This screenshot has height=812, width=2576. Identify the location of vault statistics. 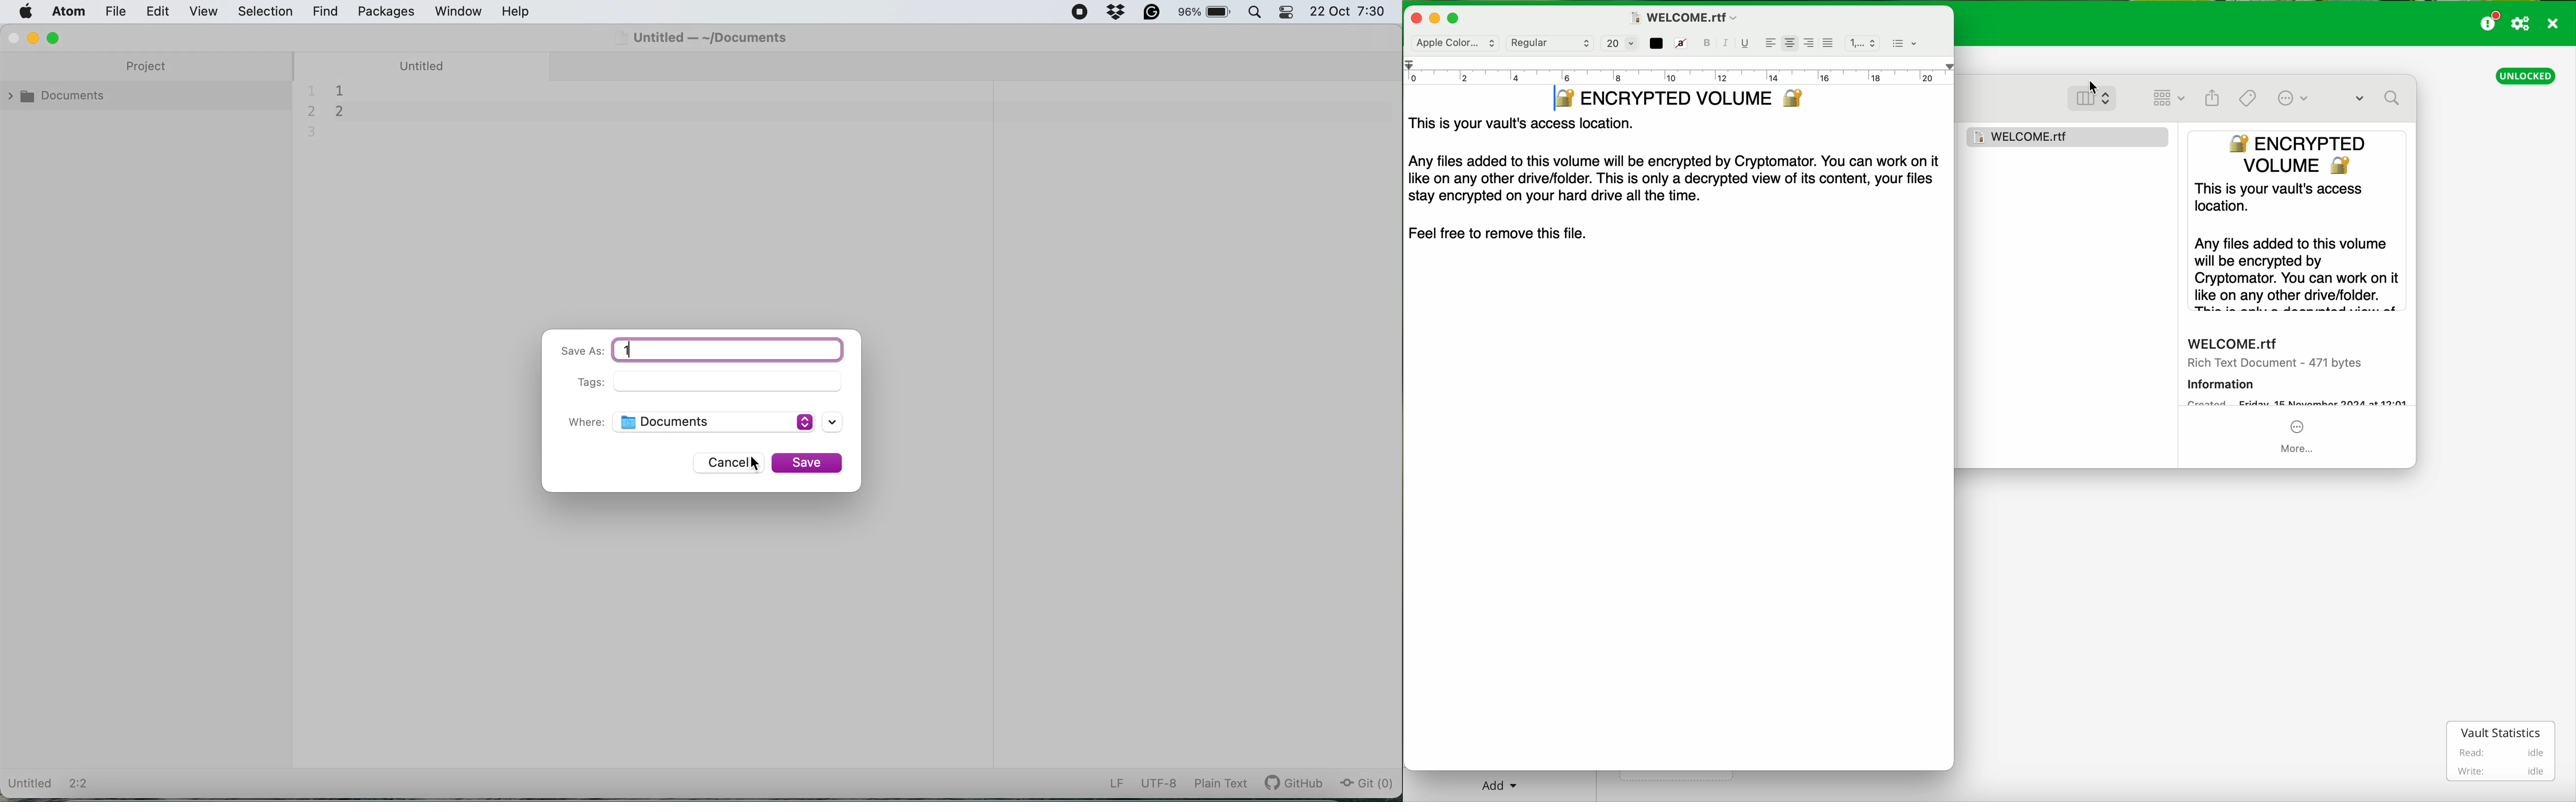
(2503, 751).